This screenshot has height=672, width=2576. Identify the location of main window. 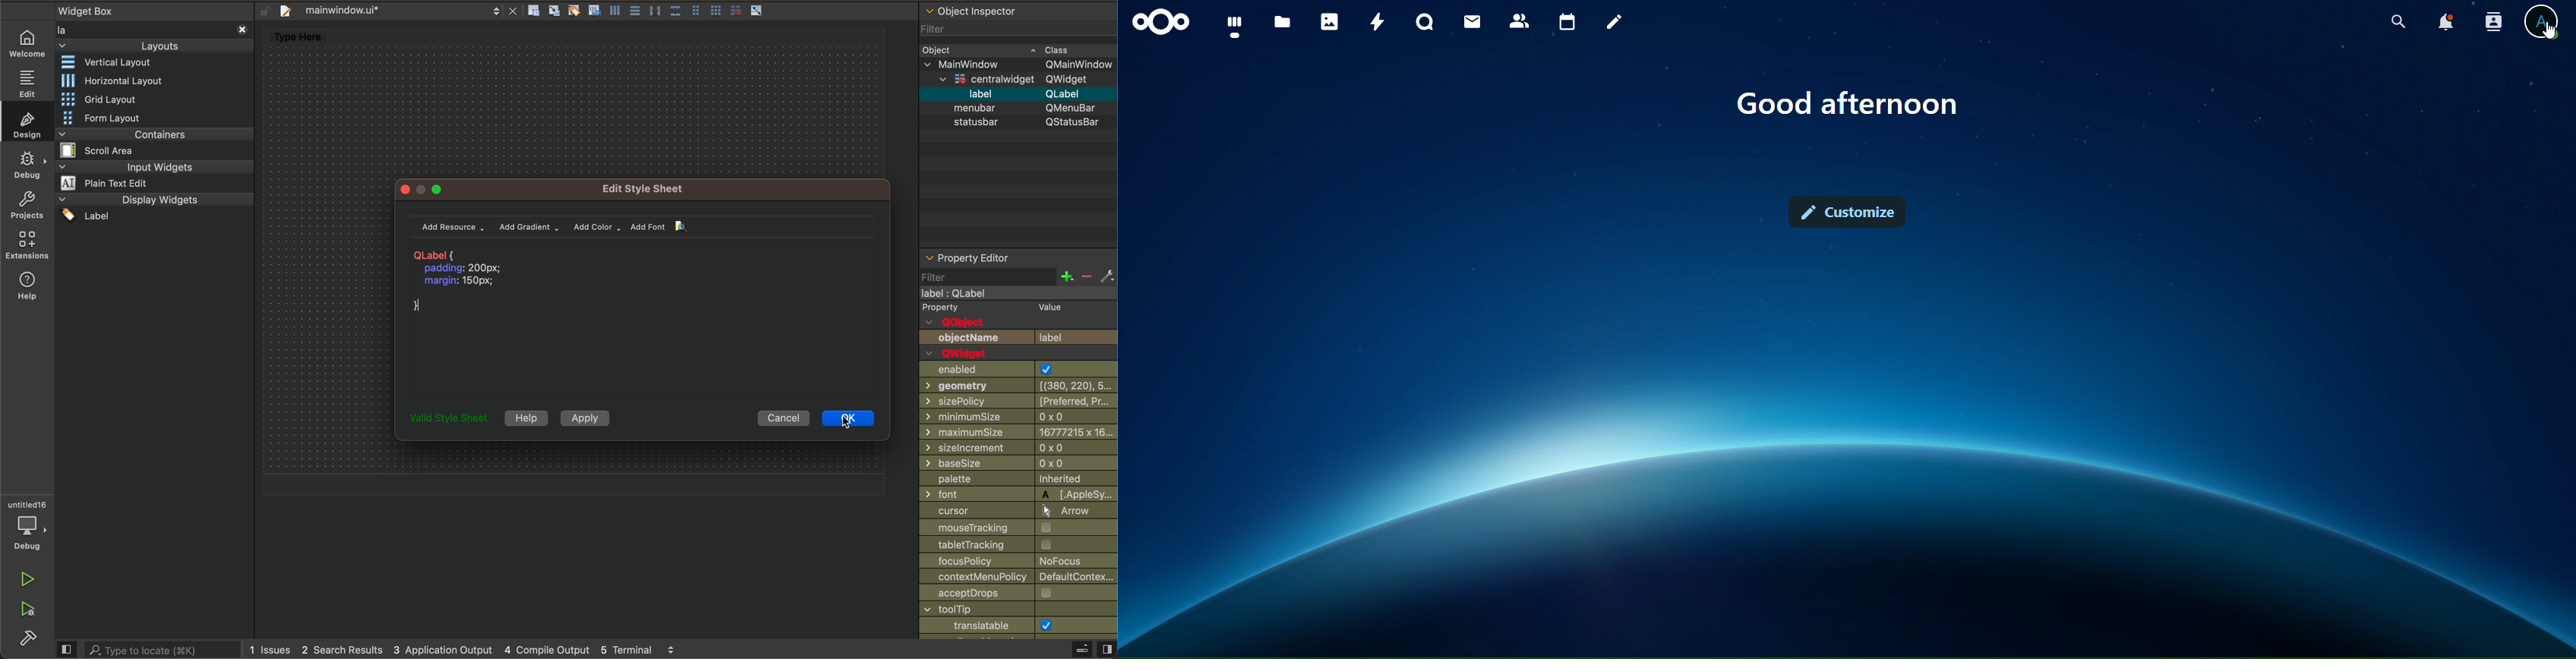
(1014, 294).